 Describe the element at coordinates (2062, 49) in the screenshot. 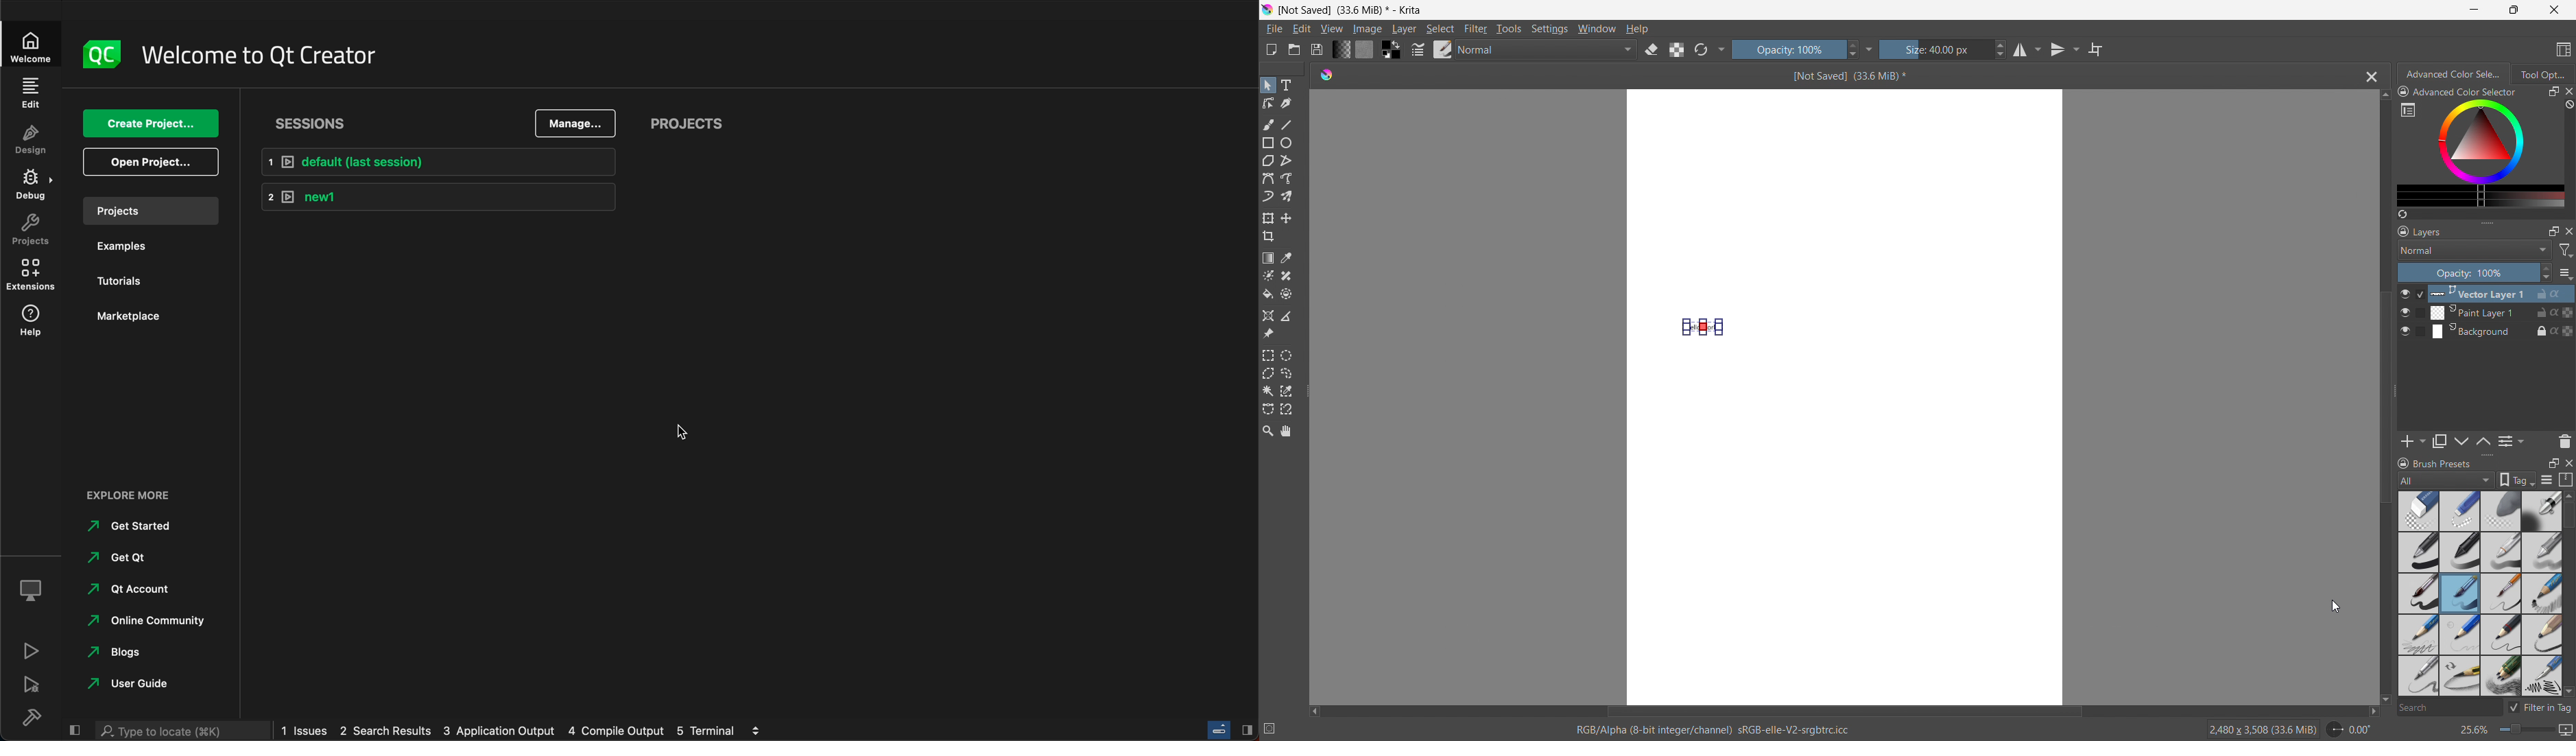

I see `vertical mirror tool` at that location.